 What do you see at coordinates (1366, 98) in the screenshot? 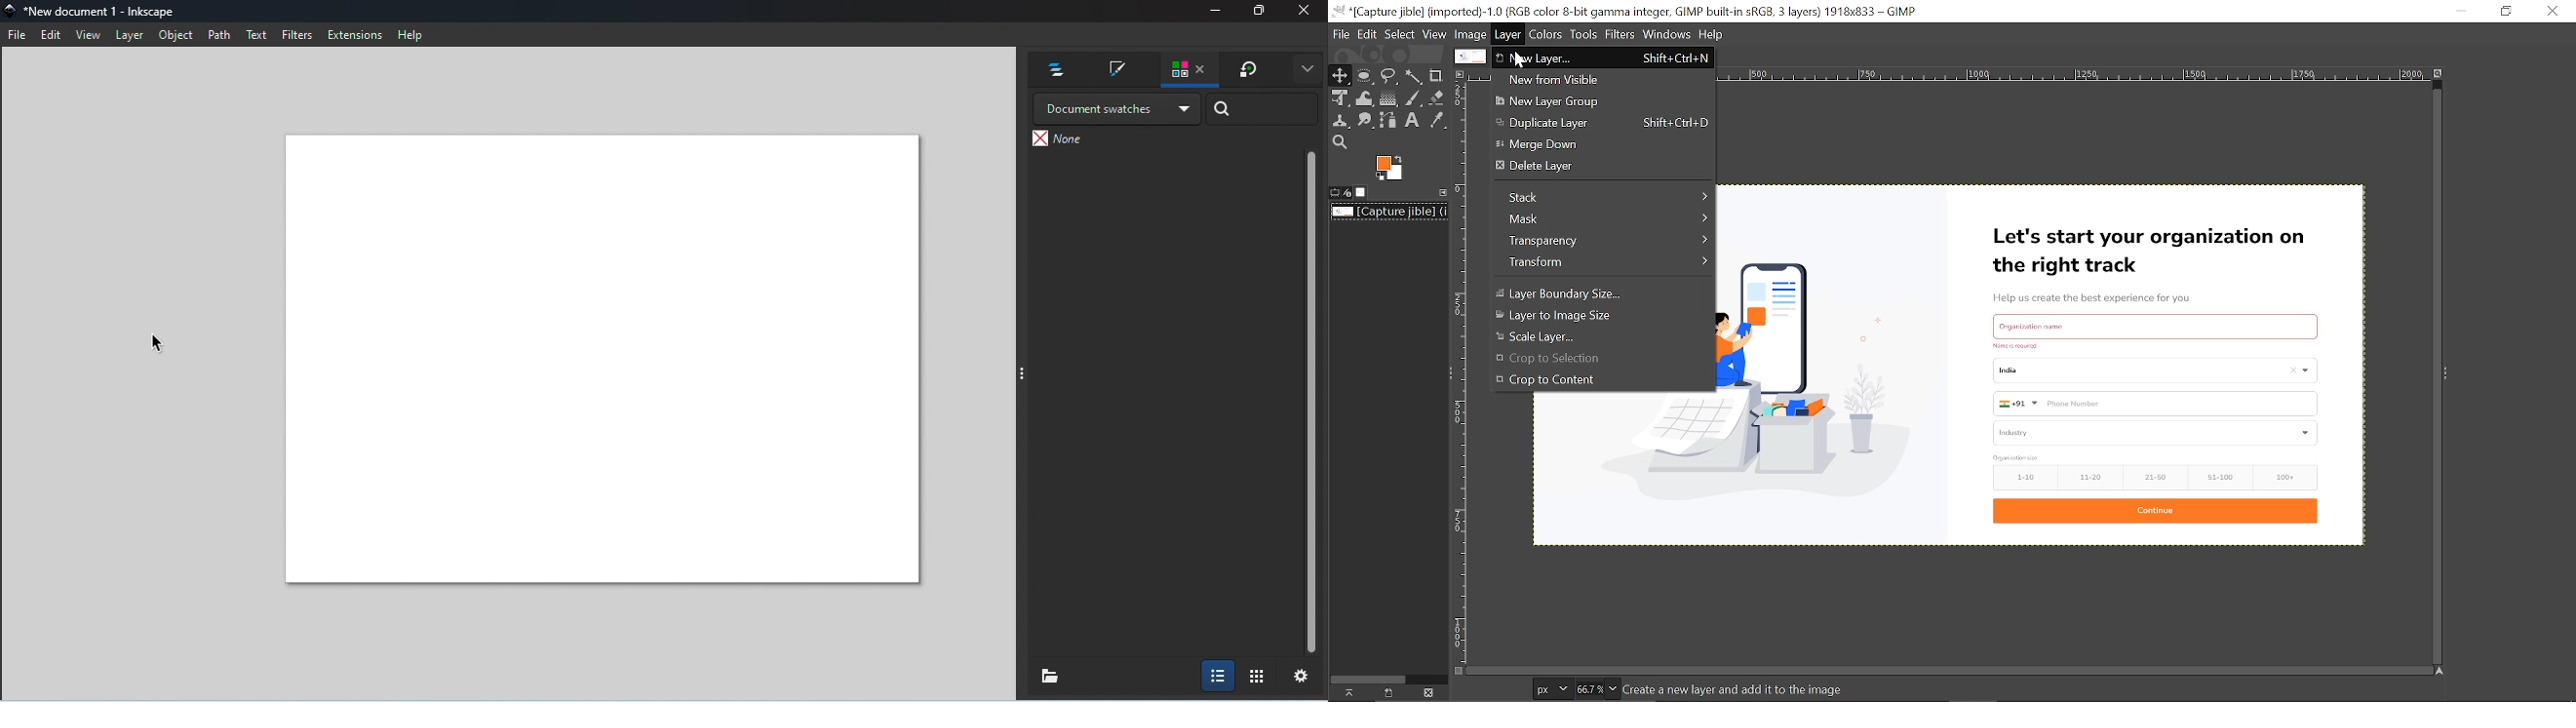
I see `Wrap text tool` at bounding box center [1366, 98].